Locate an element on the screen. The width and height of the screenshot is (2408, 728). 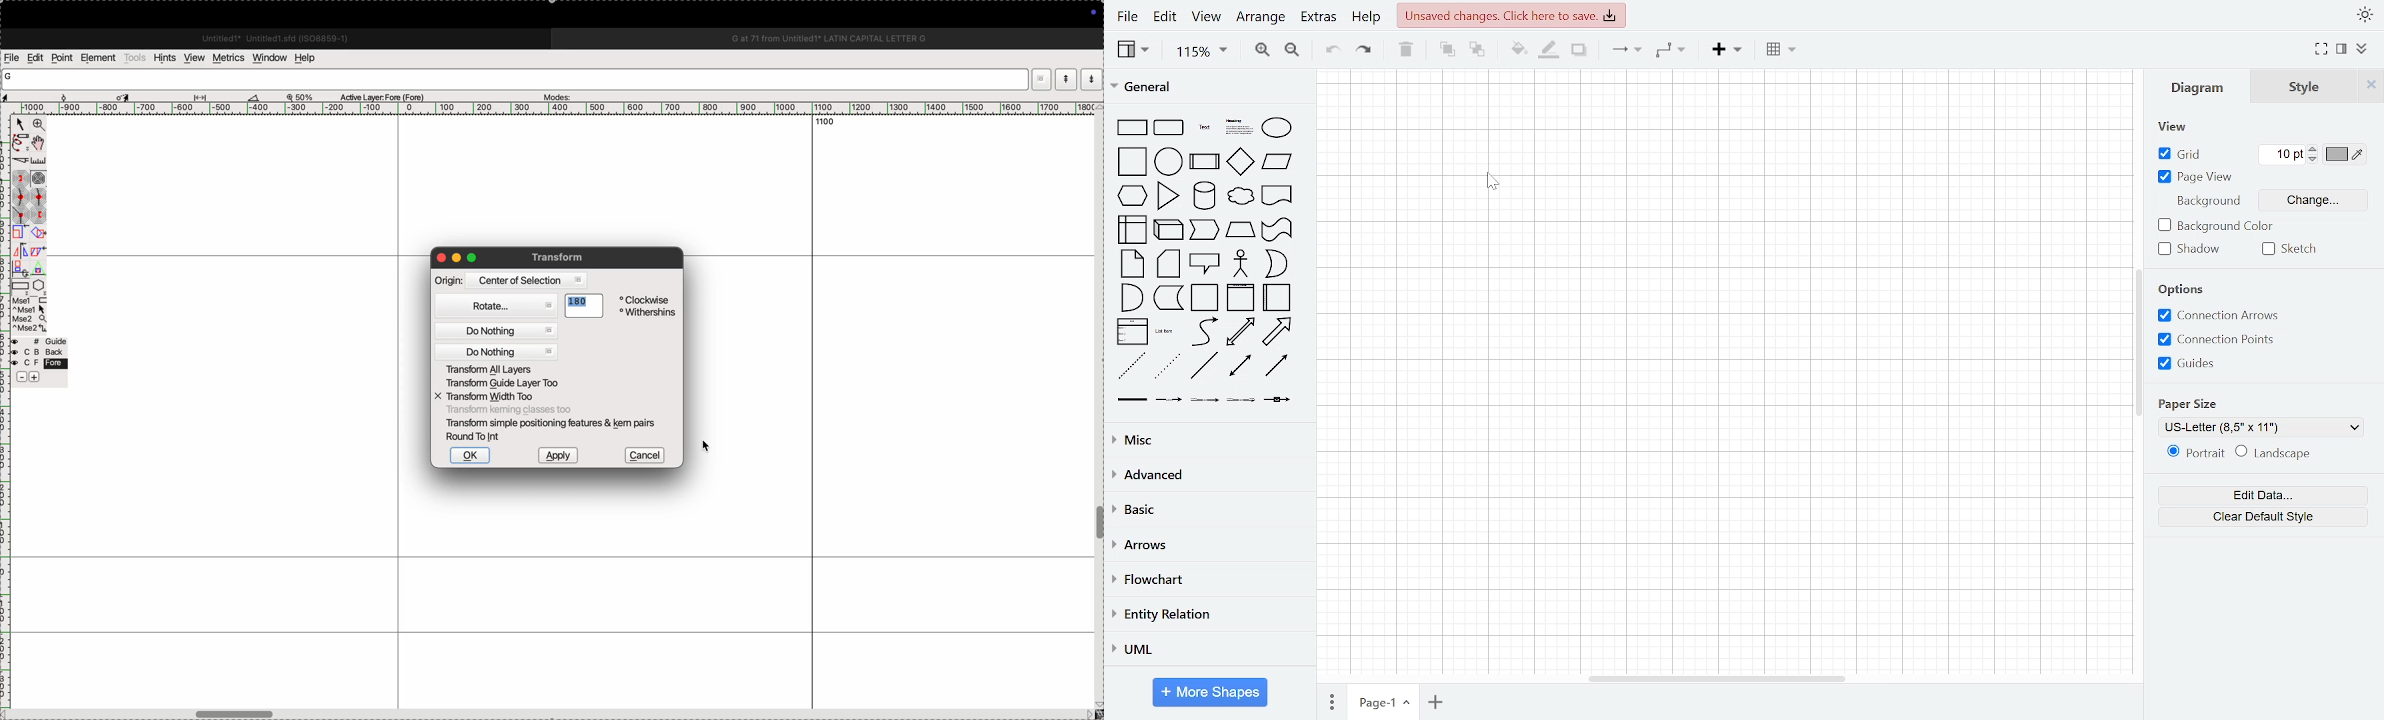
curve is located at coordinates (1204, 332).